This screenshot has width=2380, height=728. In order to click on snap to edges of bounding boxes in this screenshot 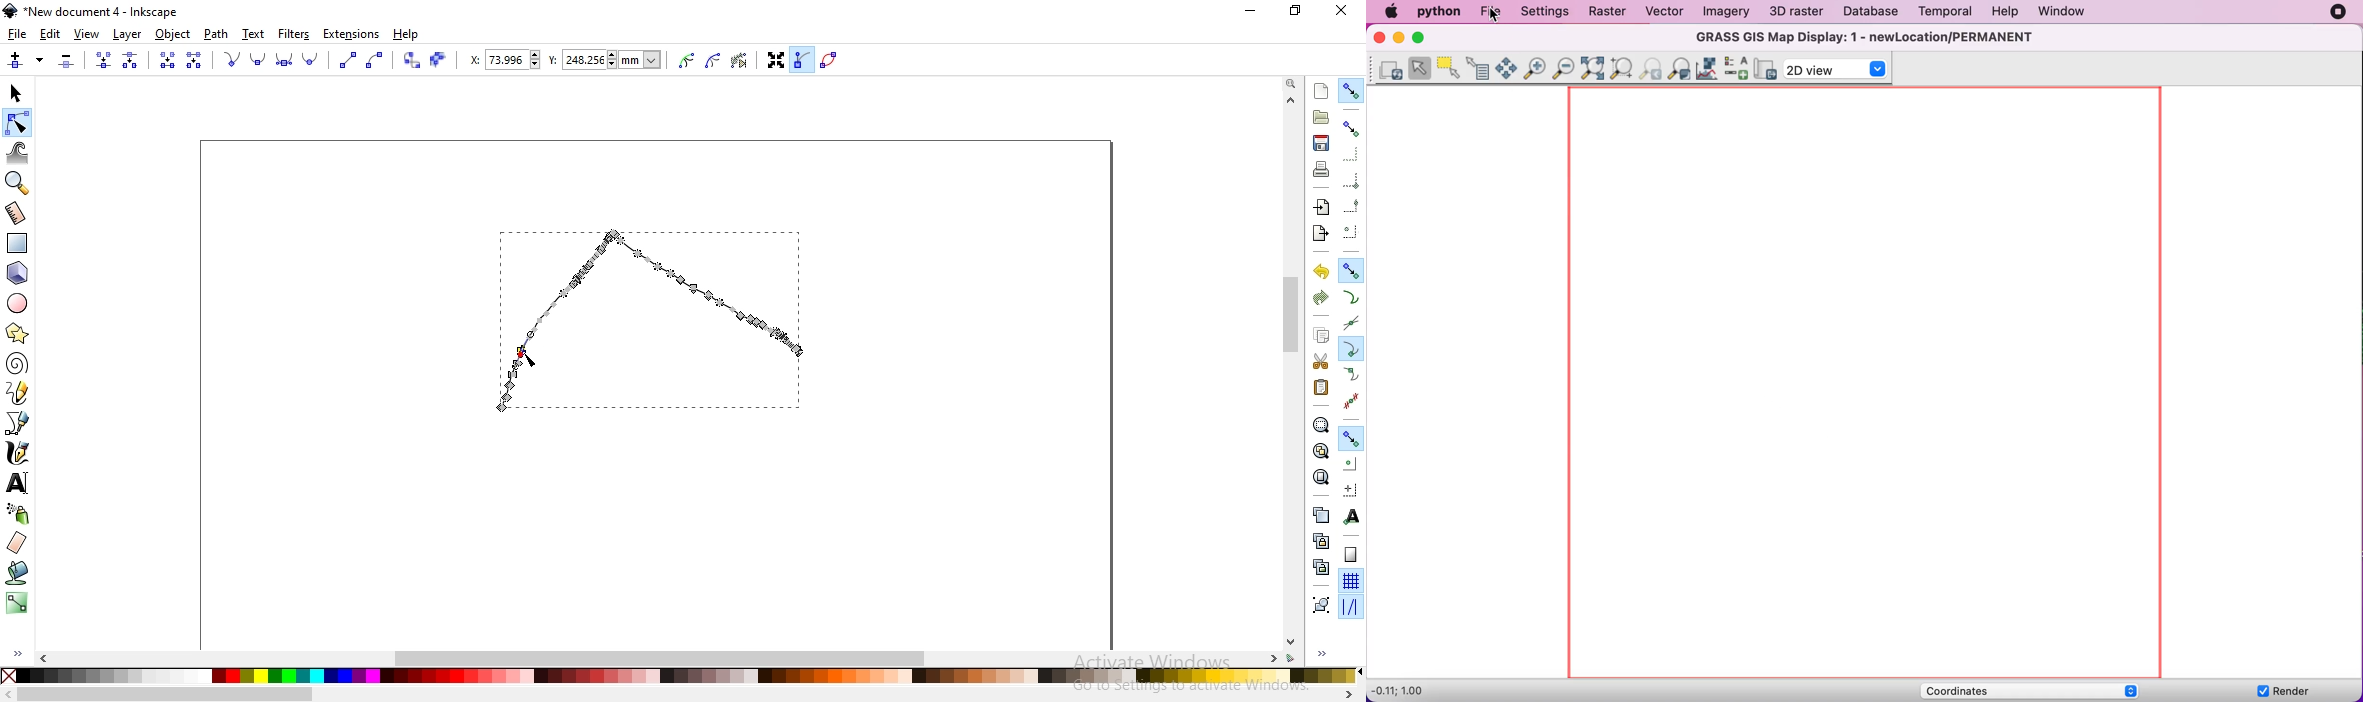, I will do `click(1349, 155)`.